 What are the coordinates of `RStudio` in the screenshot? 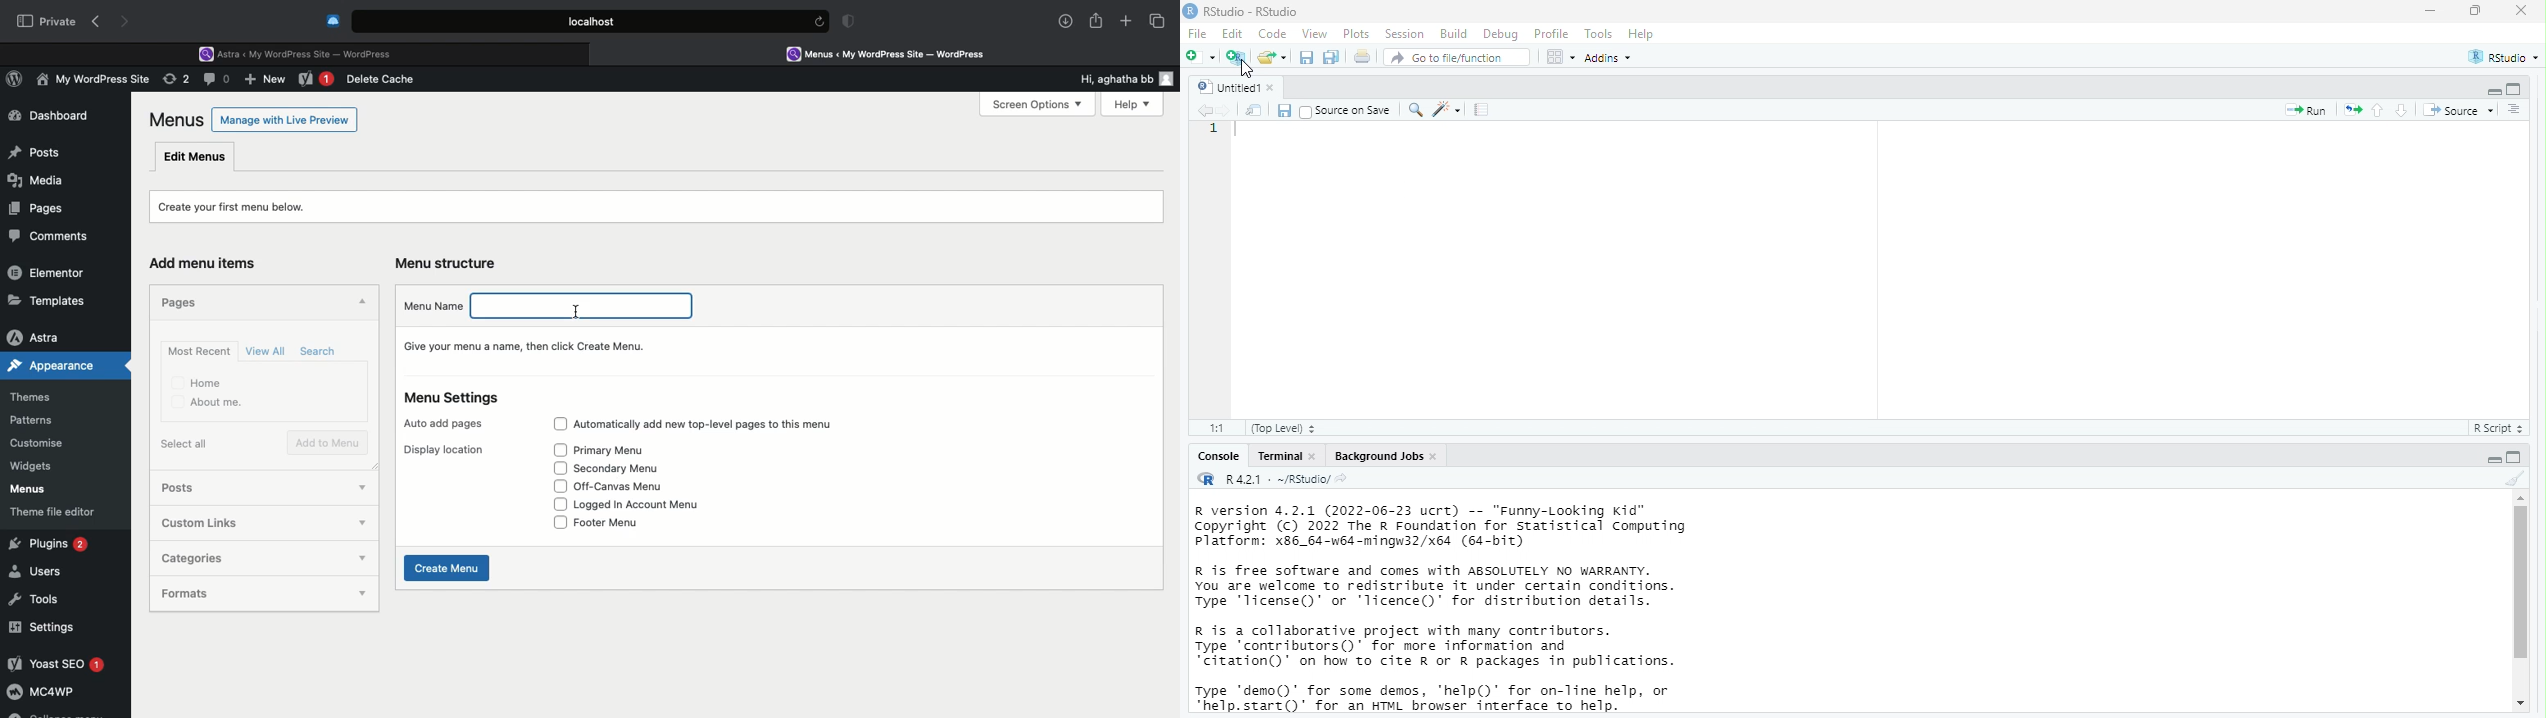 It's located at (2505, 53).